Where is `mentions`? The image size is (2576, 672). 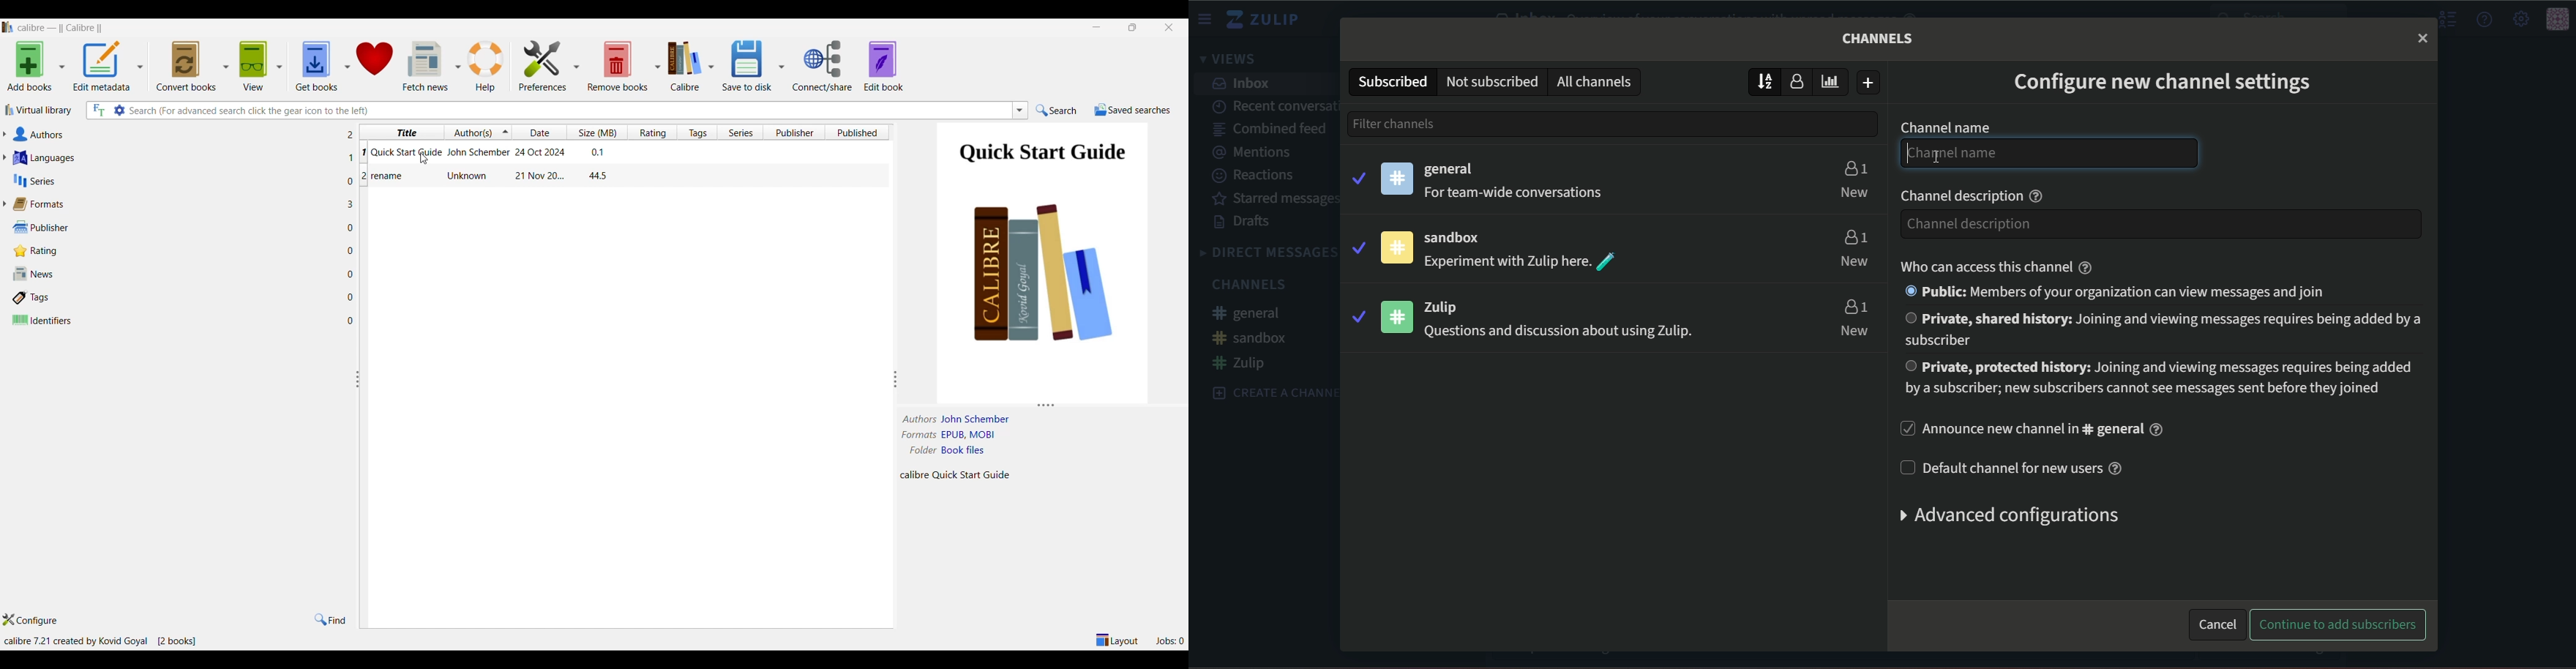
mentions is located at coordinates (1262, 151).